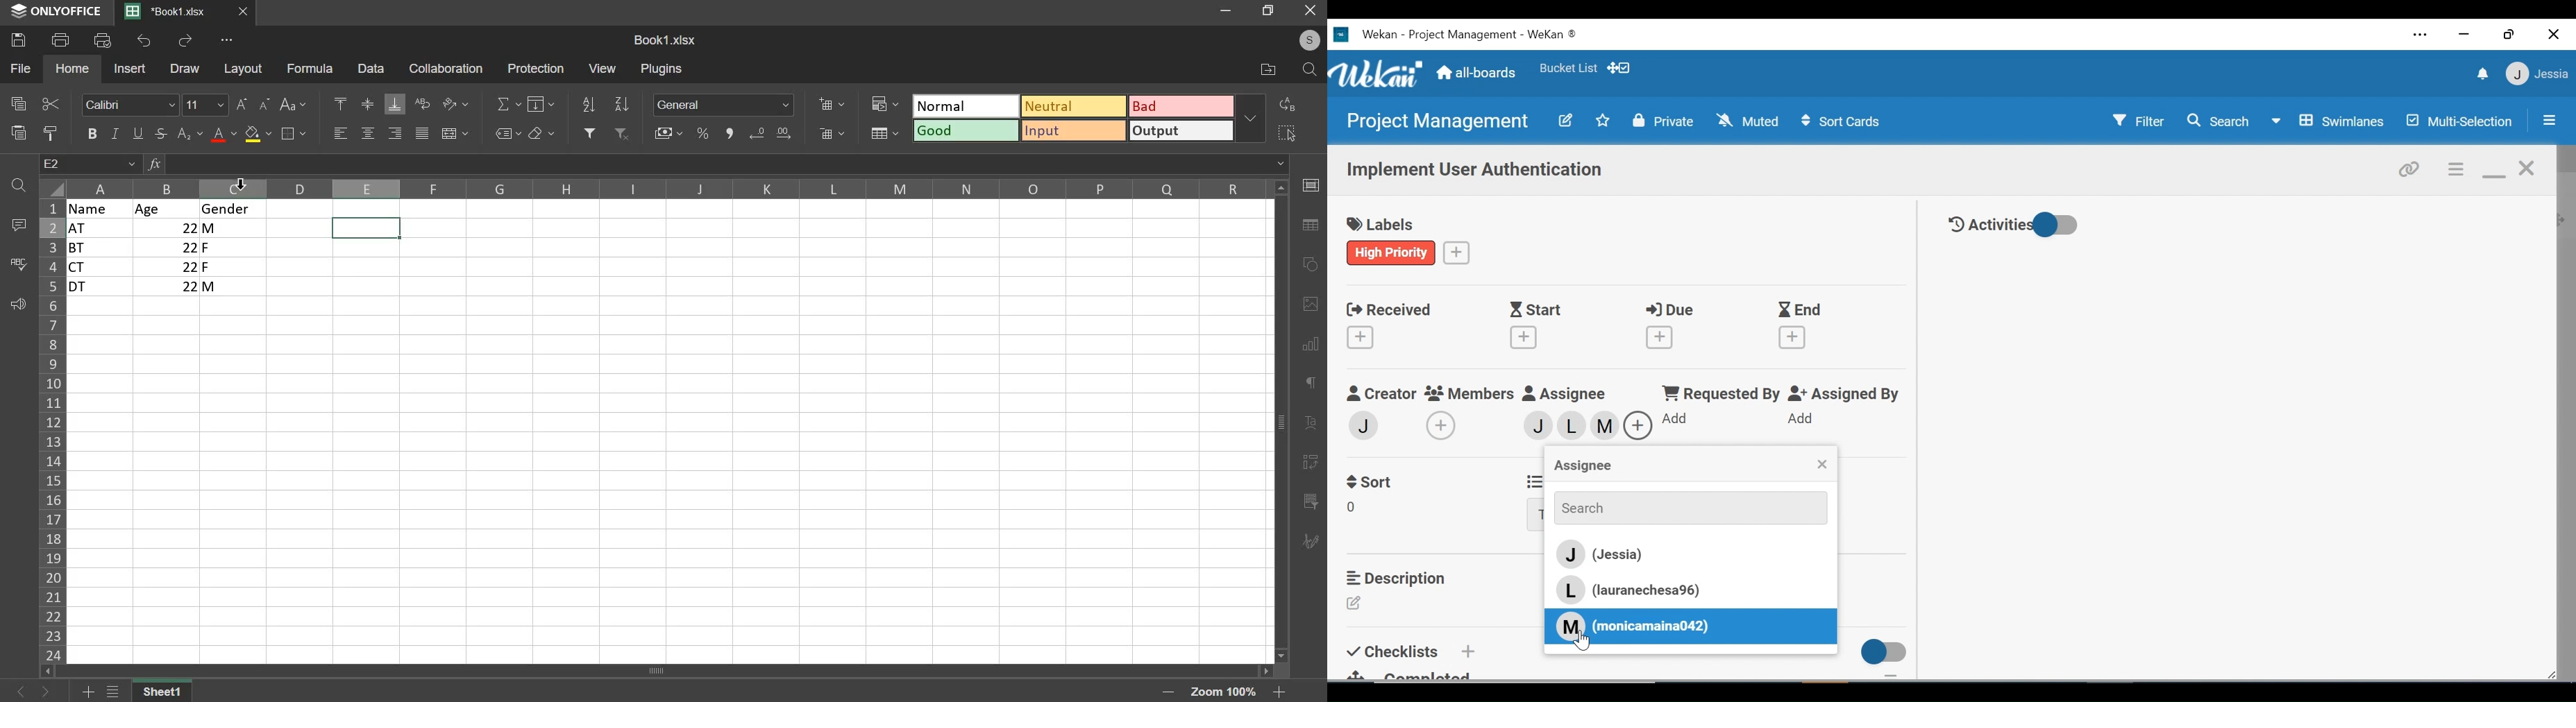 This screenshot has height=728, width=2576. I want to click on align top, so click(340, 101).